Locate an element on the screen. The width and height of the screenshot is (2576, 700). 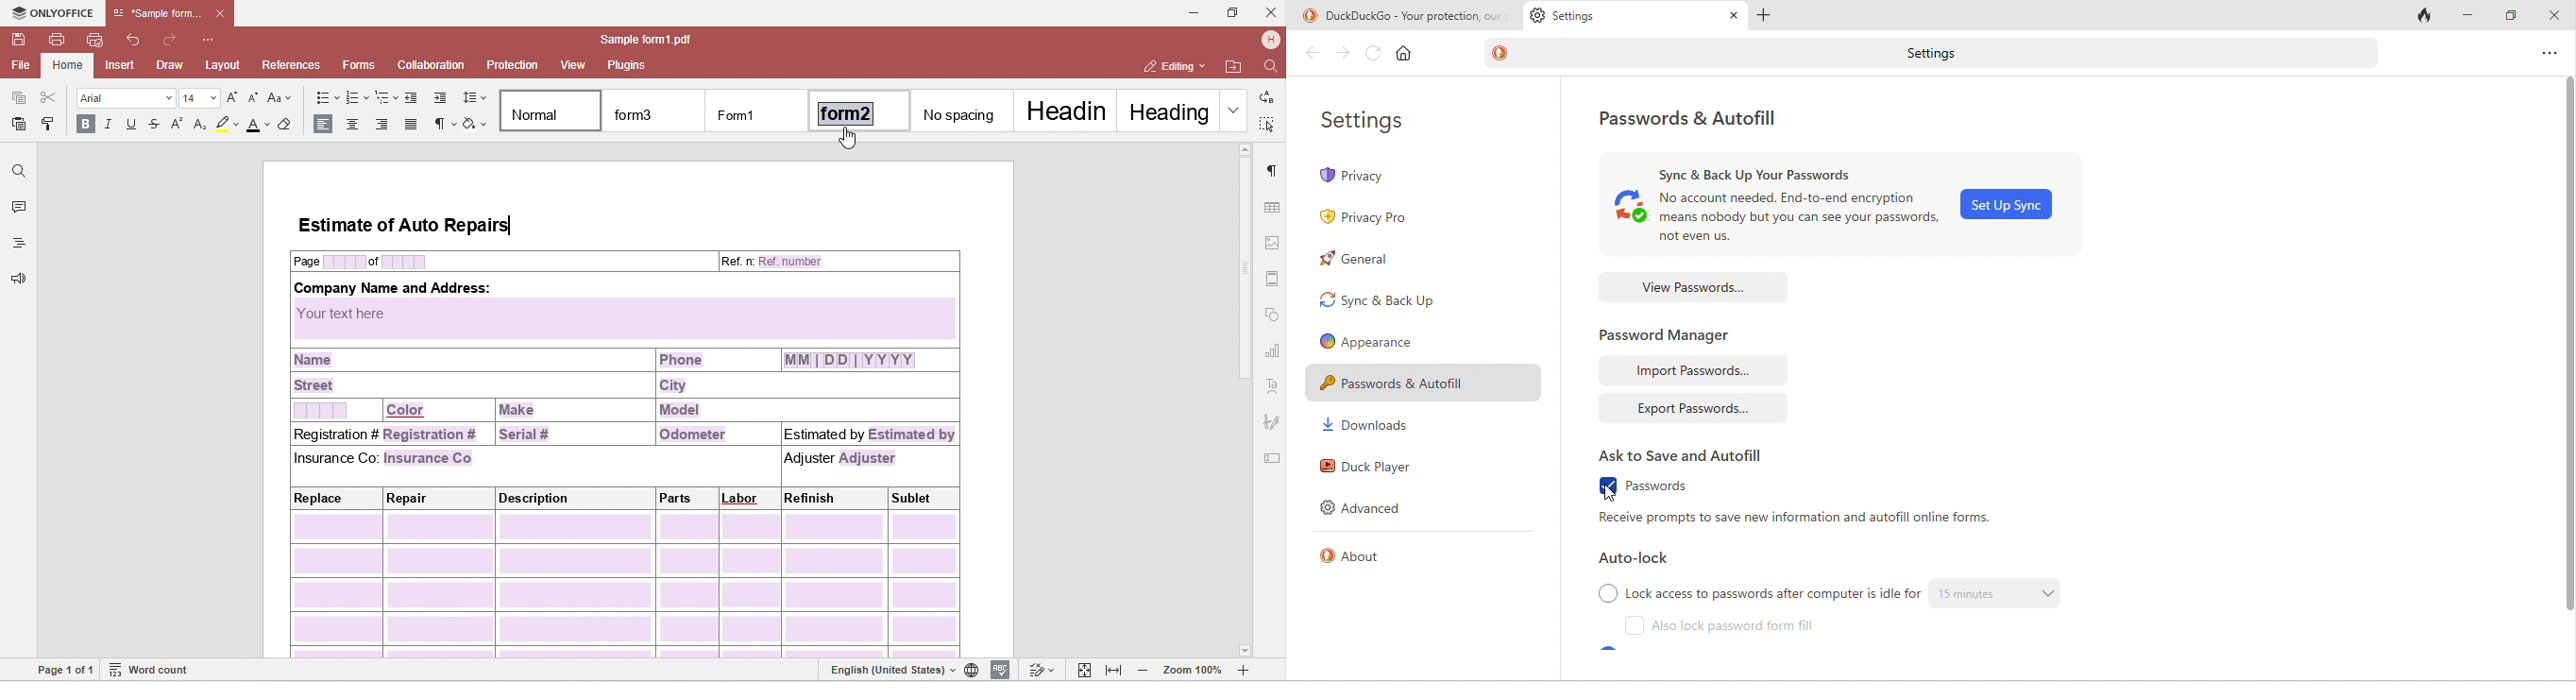
sync and back up password  is located at coordinates (1778, 170).